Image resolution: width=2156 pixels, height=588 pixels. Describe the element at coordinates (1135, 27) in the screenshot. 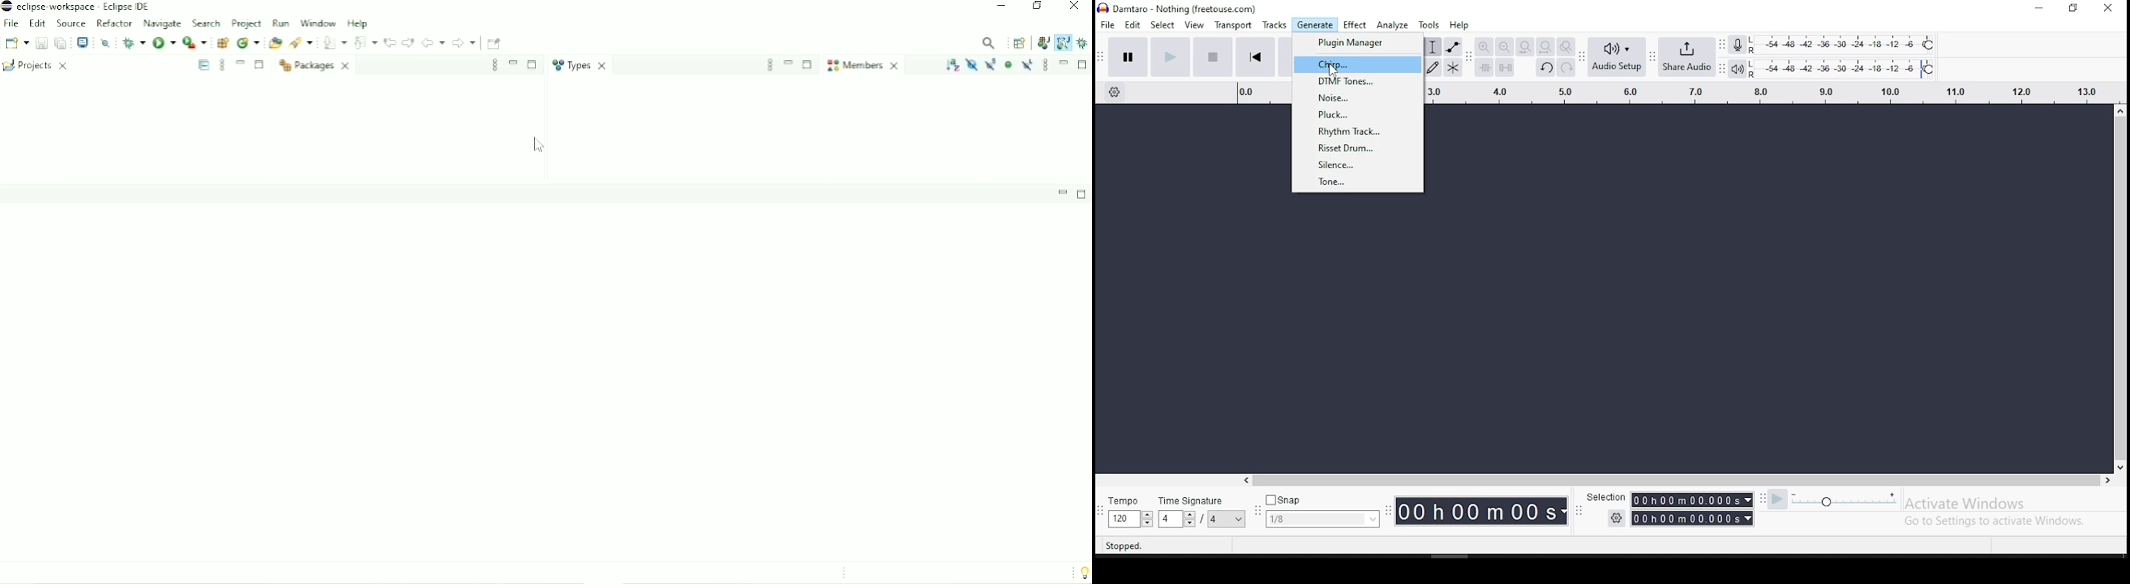

I see `edit` at that location.